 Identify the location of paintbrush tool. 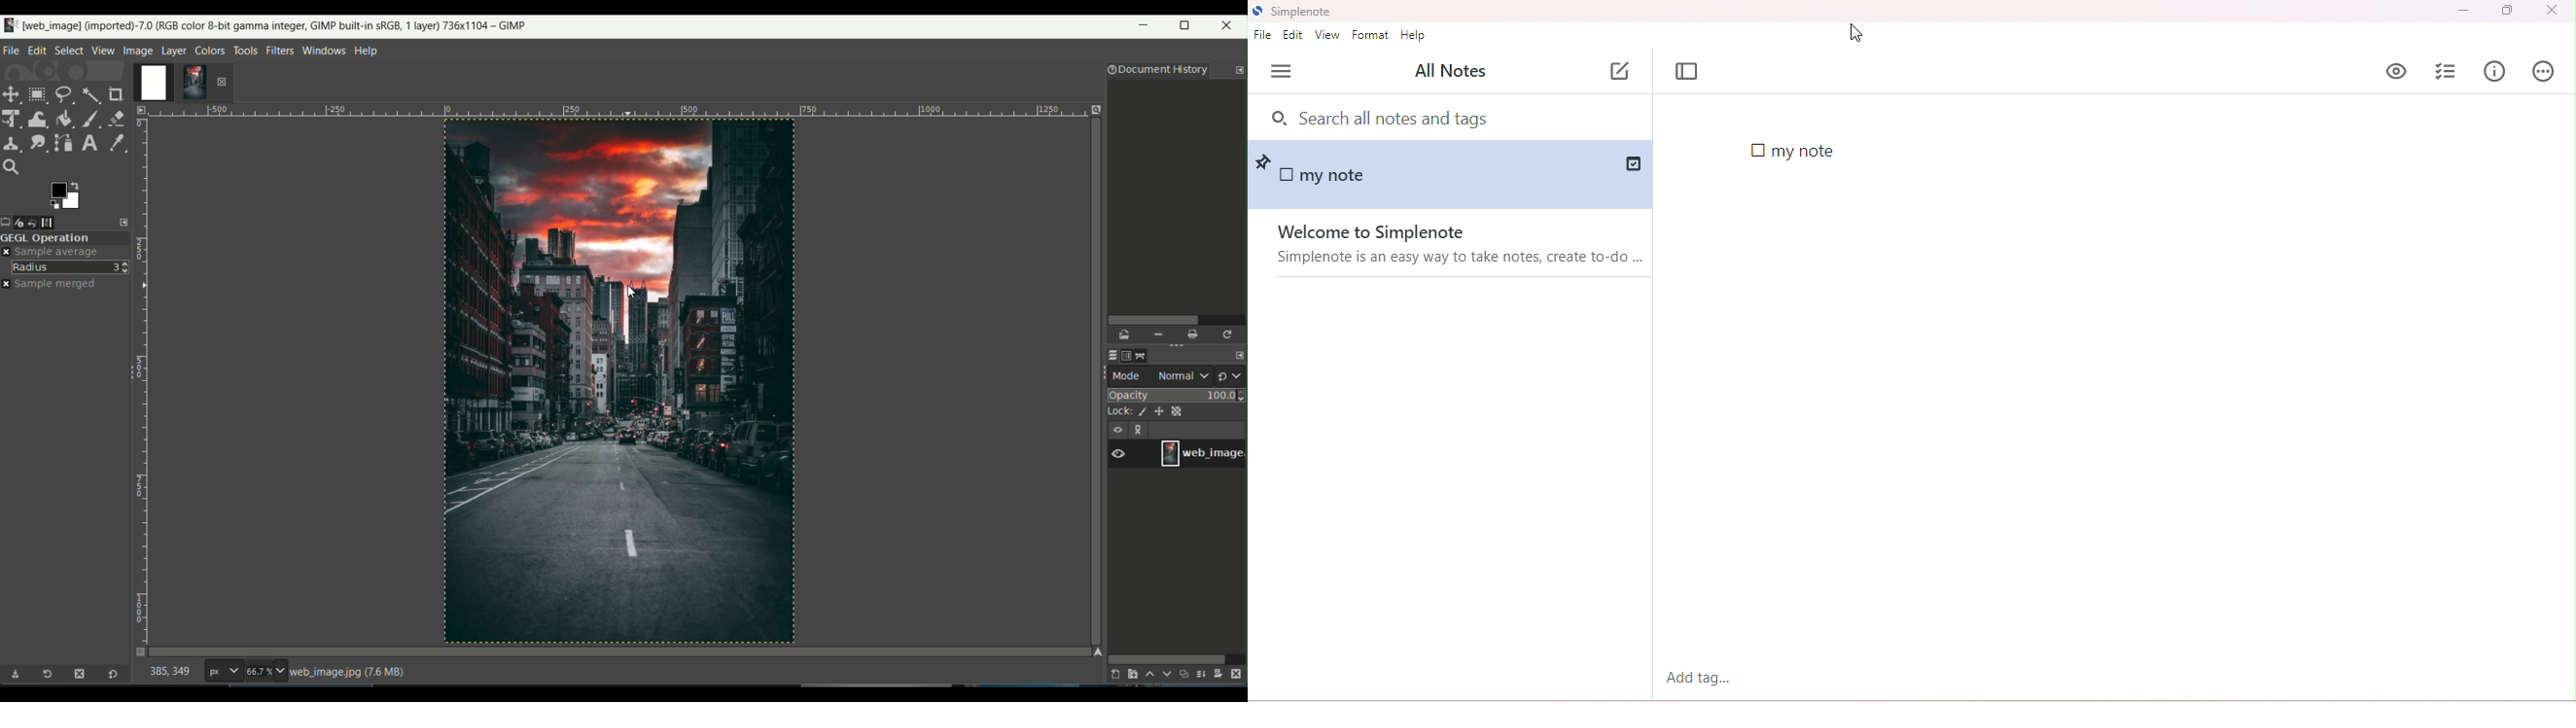
(90, 118).